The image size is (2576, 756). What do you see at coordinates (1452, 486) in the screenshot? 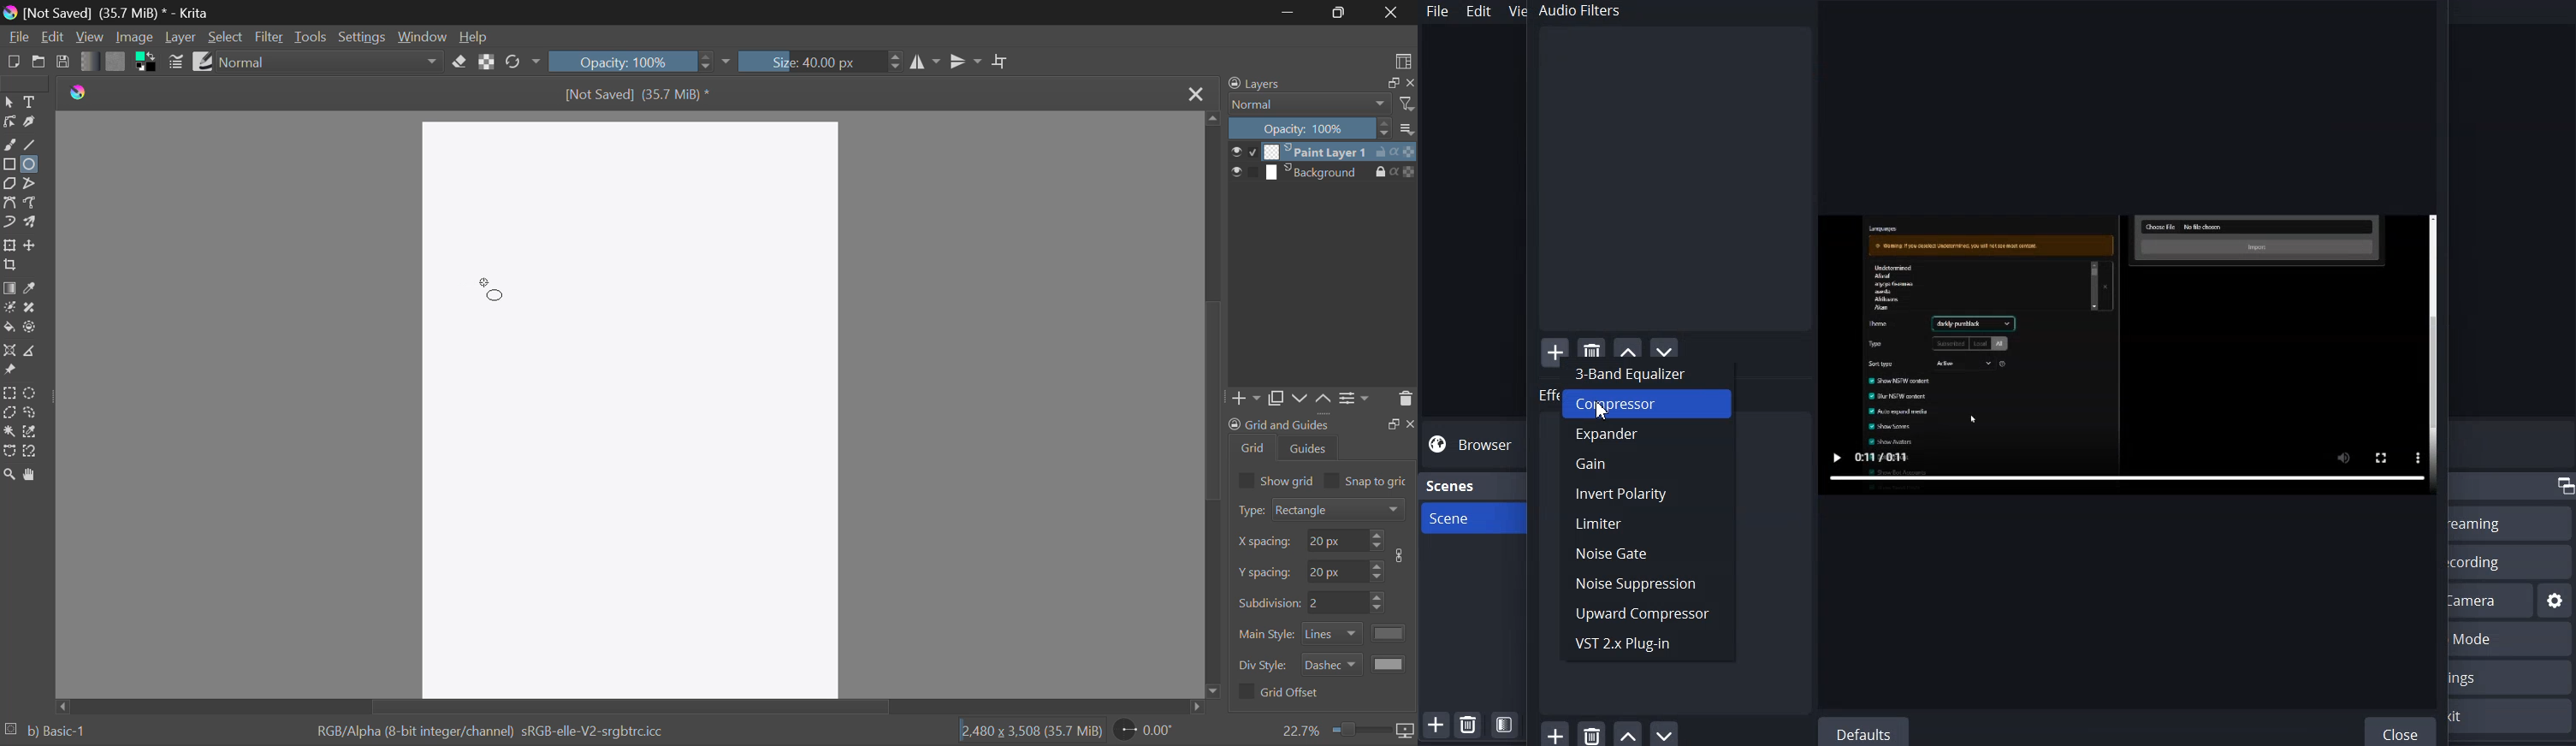
I see `Scene` at bounding box center [1452, 486].